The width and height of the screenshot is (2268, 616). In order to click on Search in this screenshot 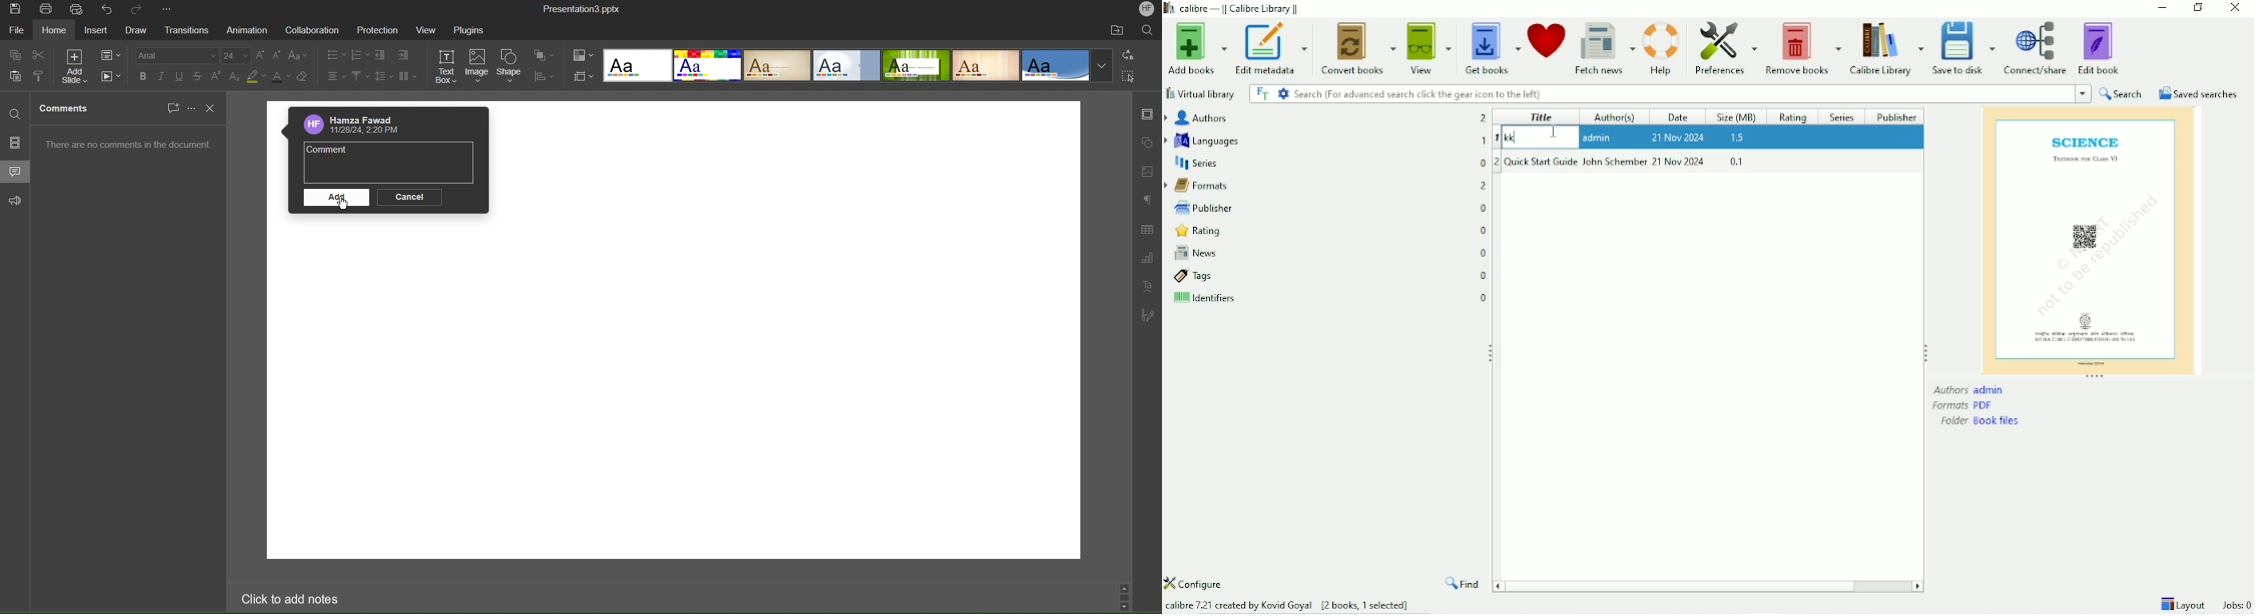, I will do `click(1149, 31)`.